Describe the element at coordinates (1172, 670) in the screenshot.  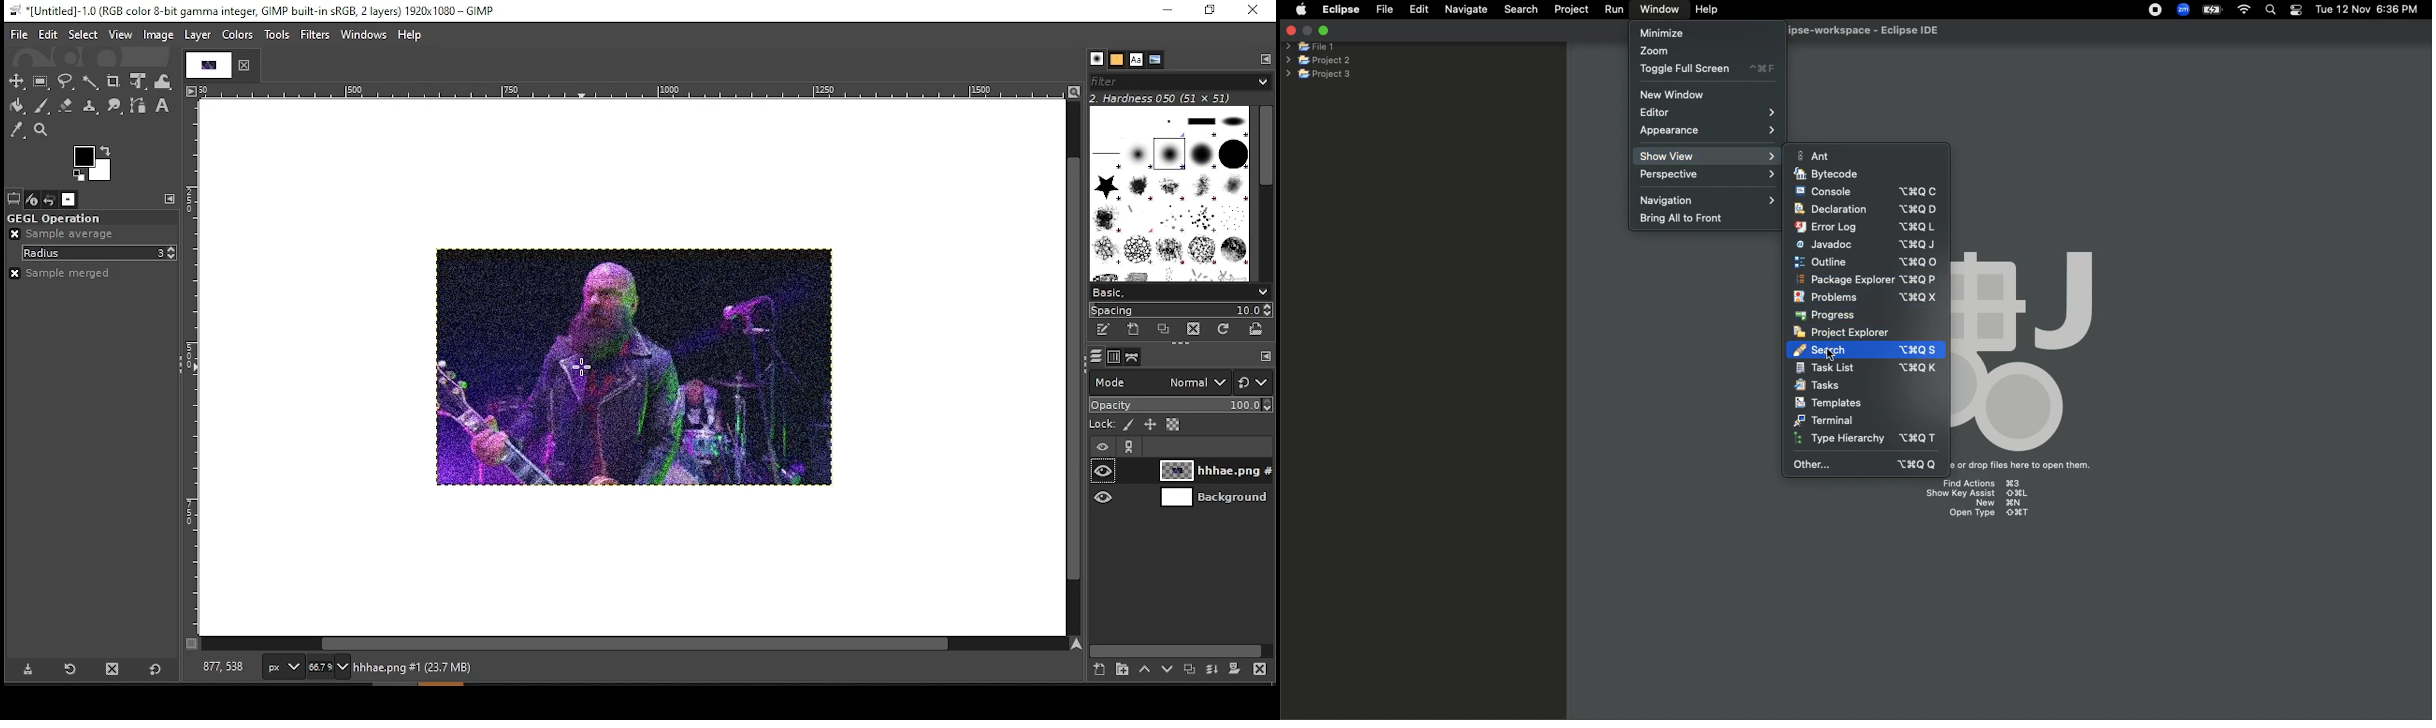
I see `move layer on step down` at that location.